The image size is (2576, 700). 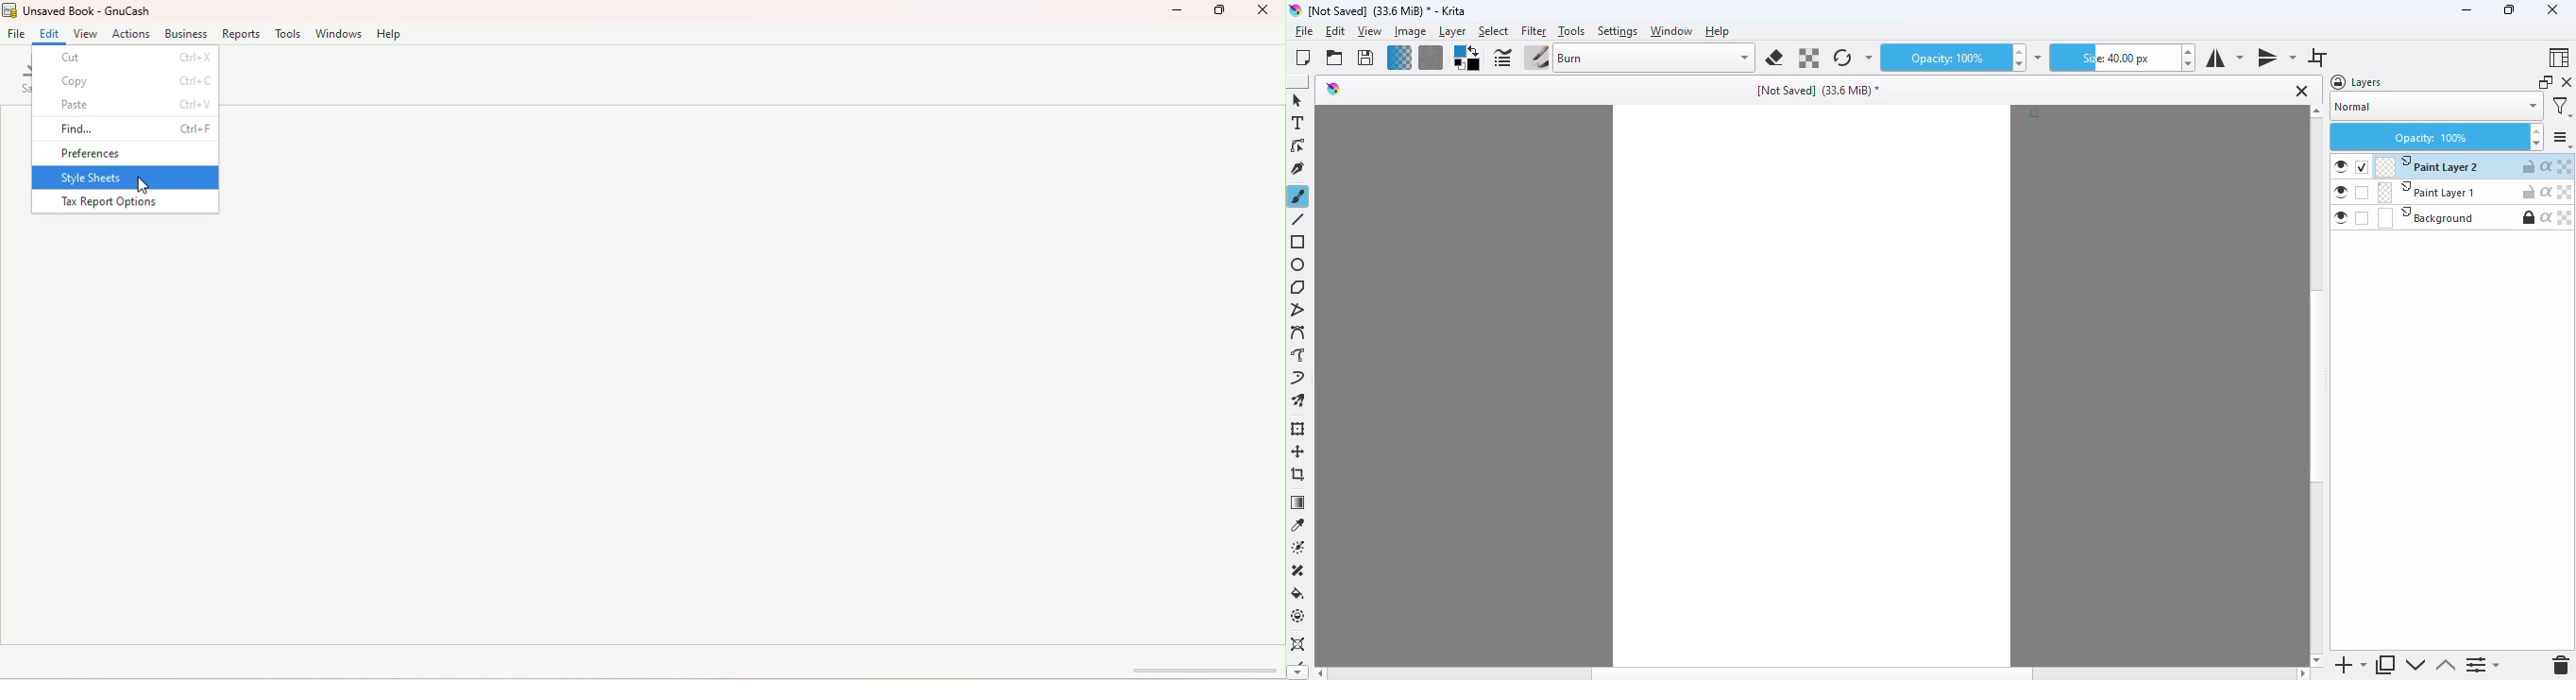 What do you see at coordinates (2303, 673) in the screenshot?
I see `scroll left` at bounding box center [2303, 673].